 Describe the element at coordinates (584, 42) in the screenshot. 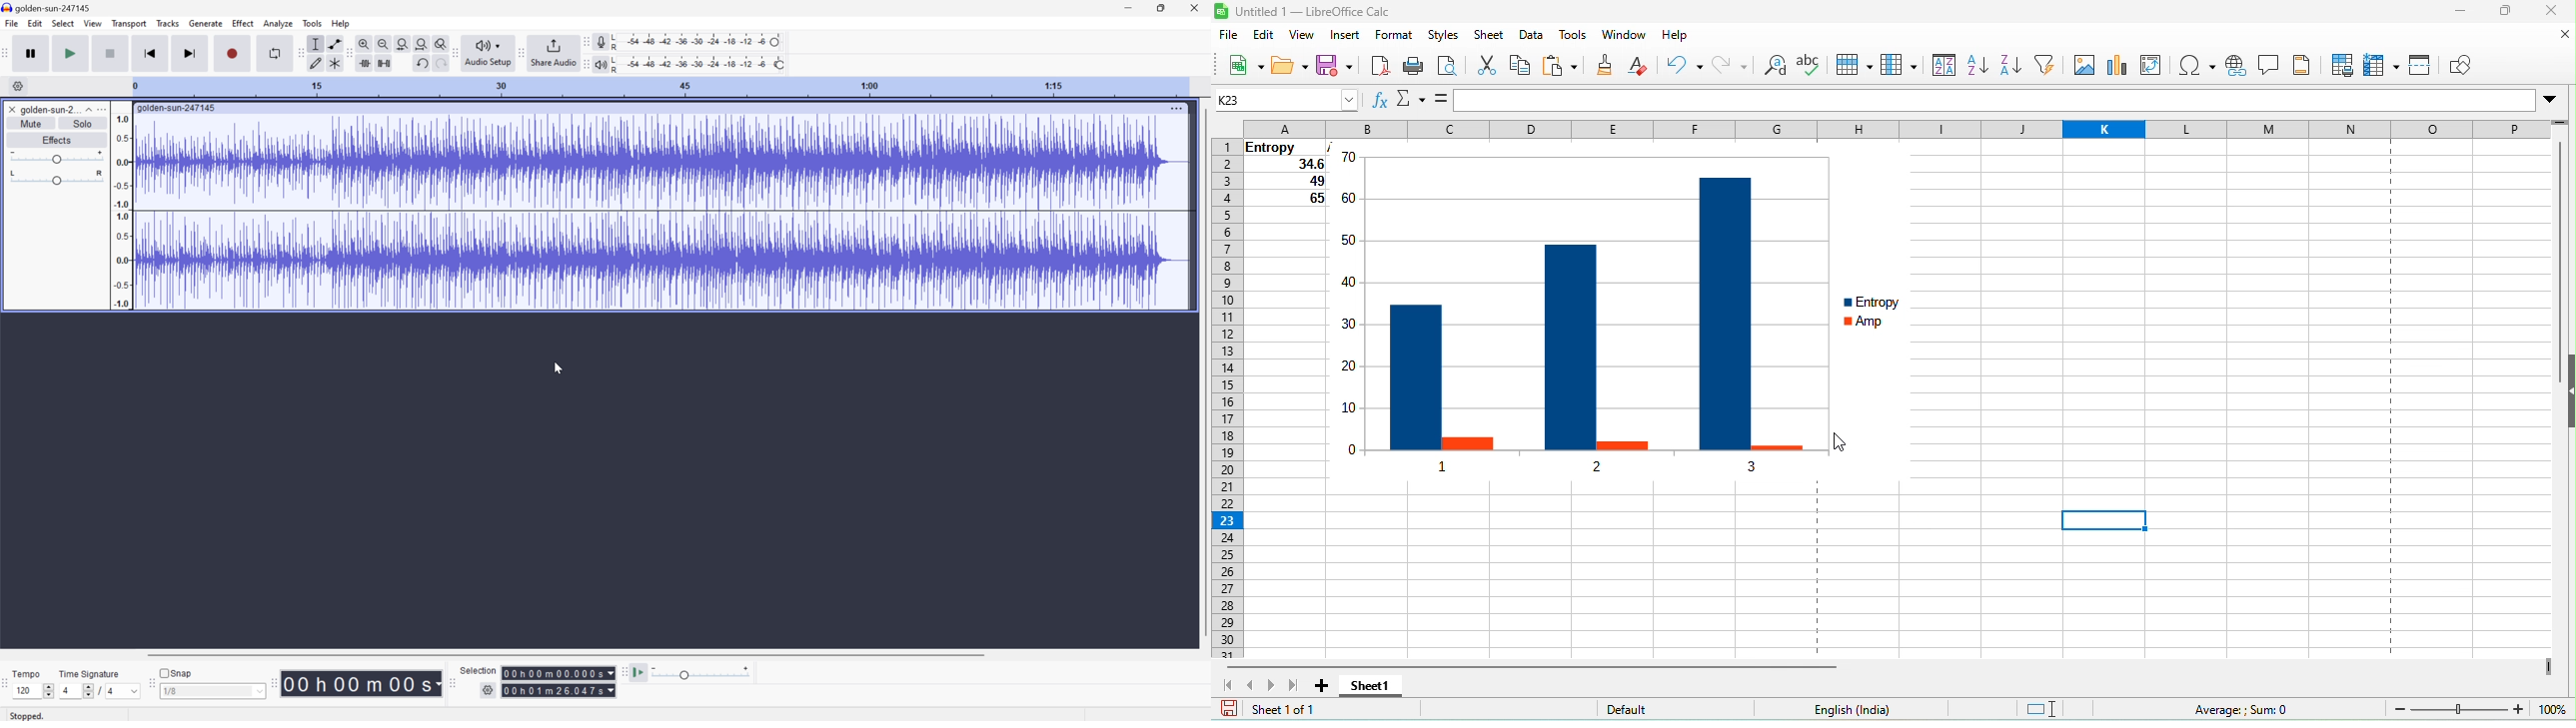

I see `Audacity recording meter toolbar` at that location.